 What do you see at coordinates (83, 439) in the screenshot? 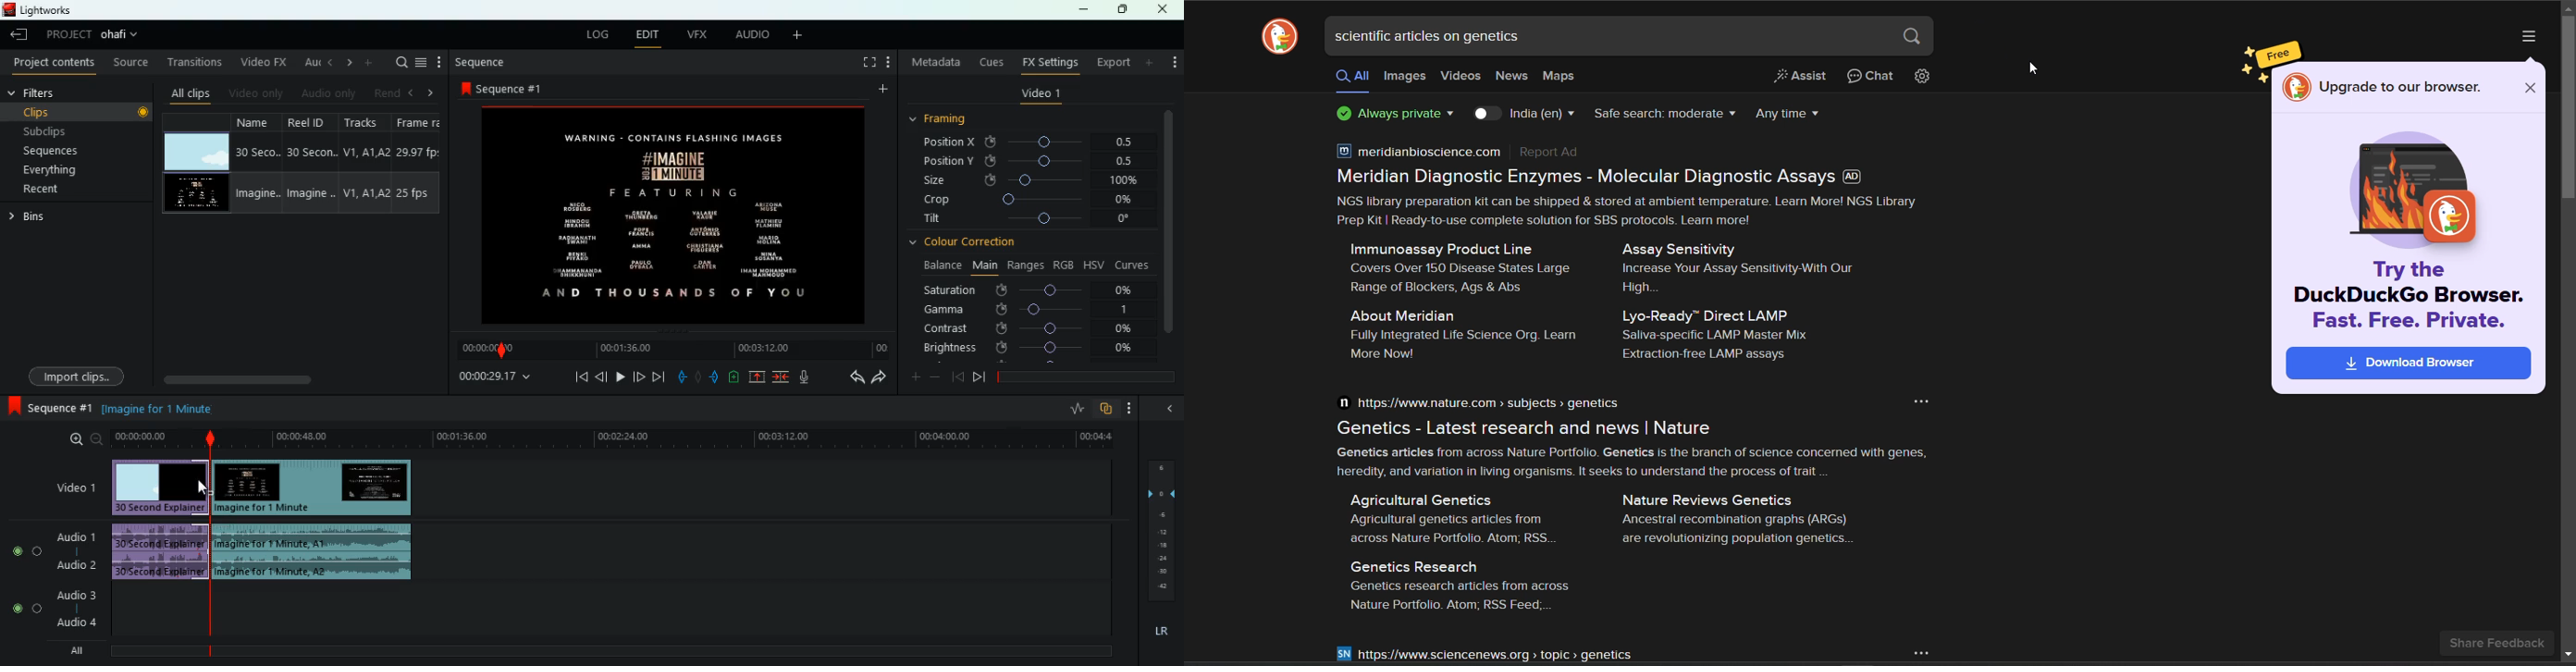
I see `zoom` at bounding box center [83, 439].